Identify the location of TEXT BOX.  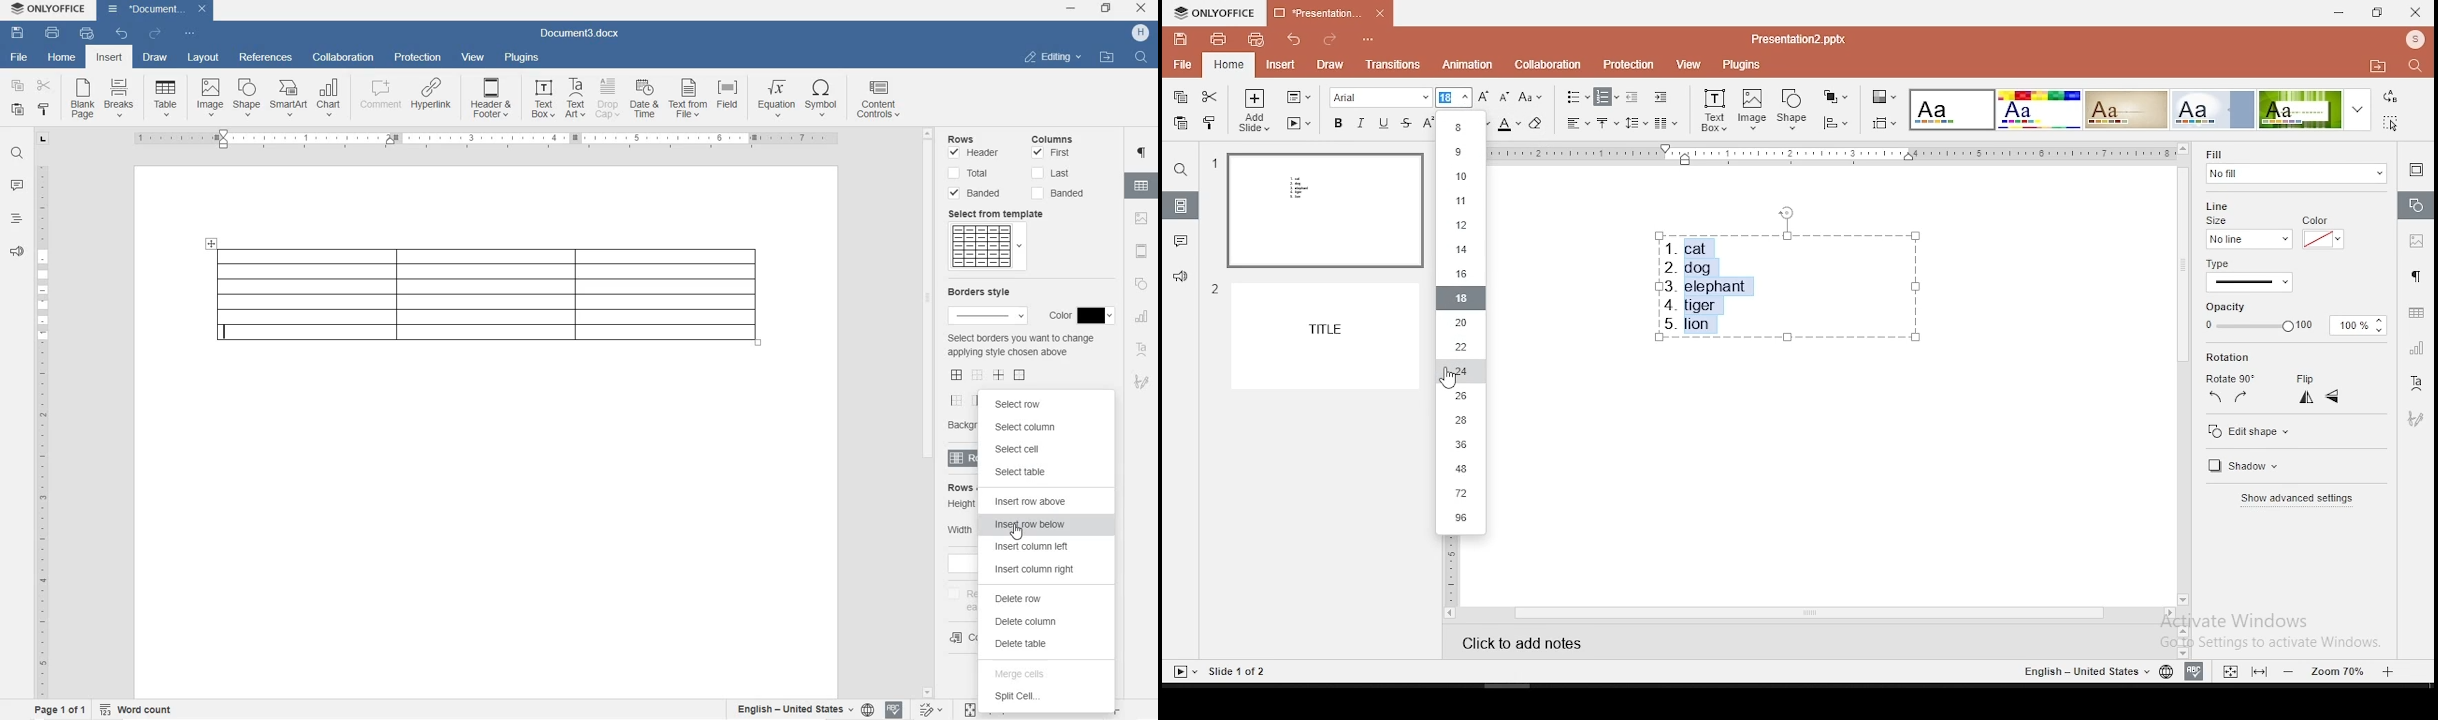
(543, 101).